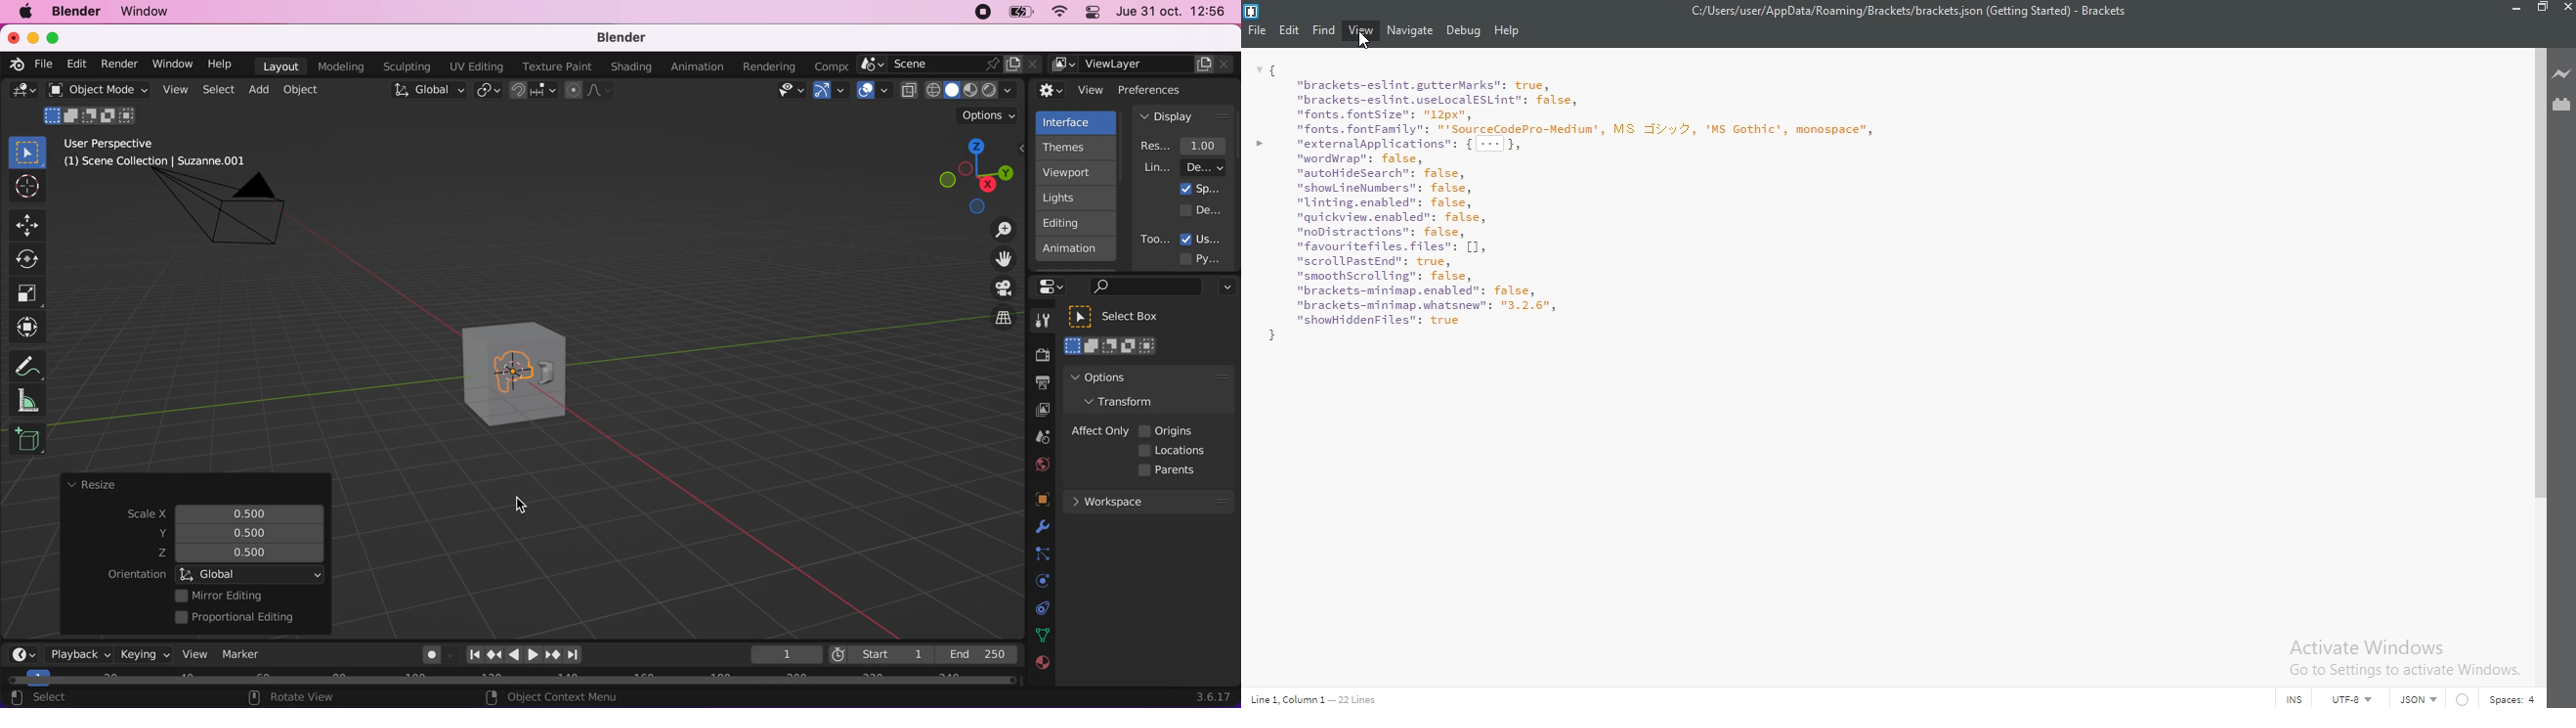 The image size is (2576, 728). What do you see at coordinates (1212, 257) in the screenshot?
I see `python tooltips` at bounding box center [1212, 257].